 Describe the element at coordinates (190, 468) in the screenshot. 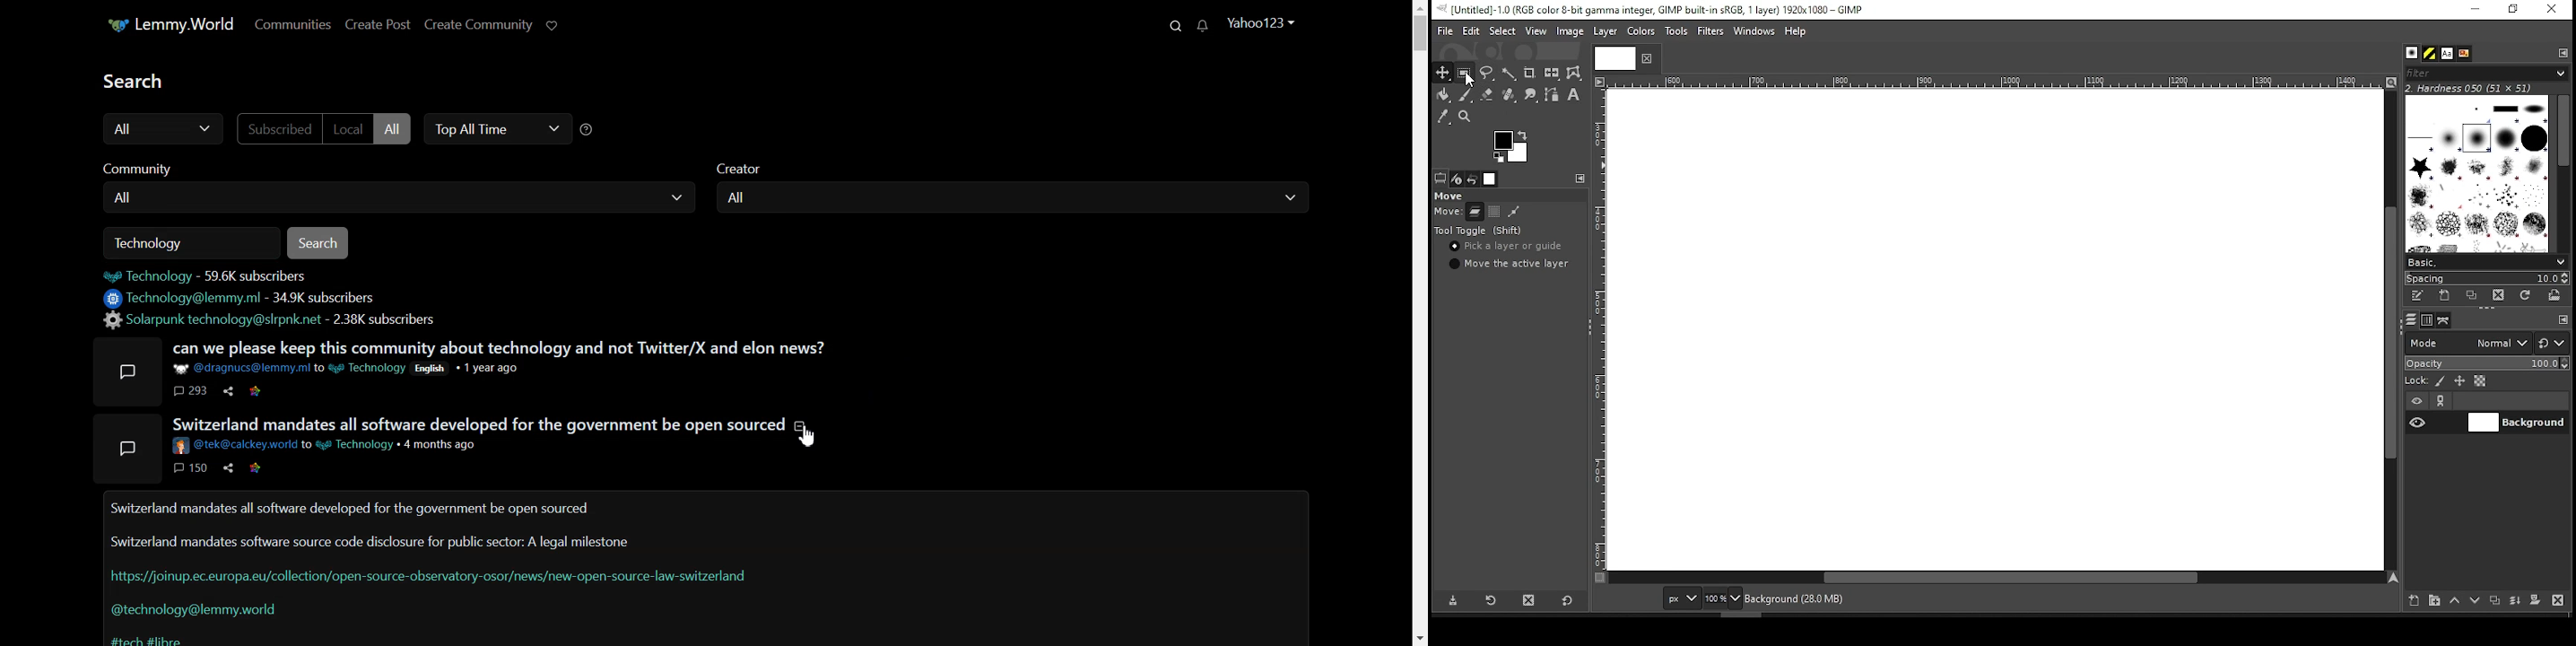

I see `150 comment` at that location.